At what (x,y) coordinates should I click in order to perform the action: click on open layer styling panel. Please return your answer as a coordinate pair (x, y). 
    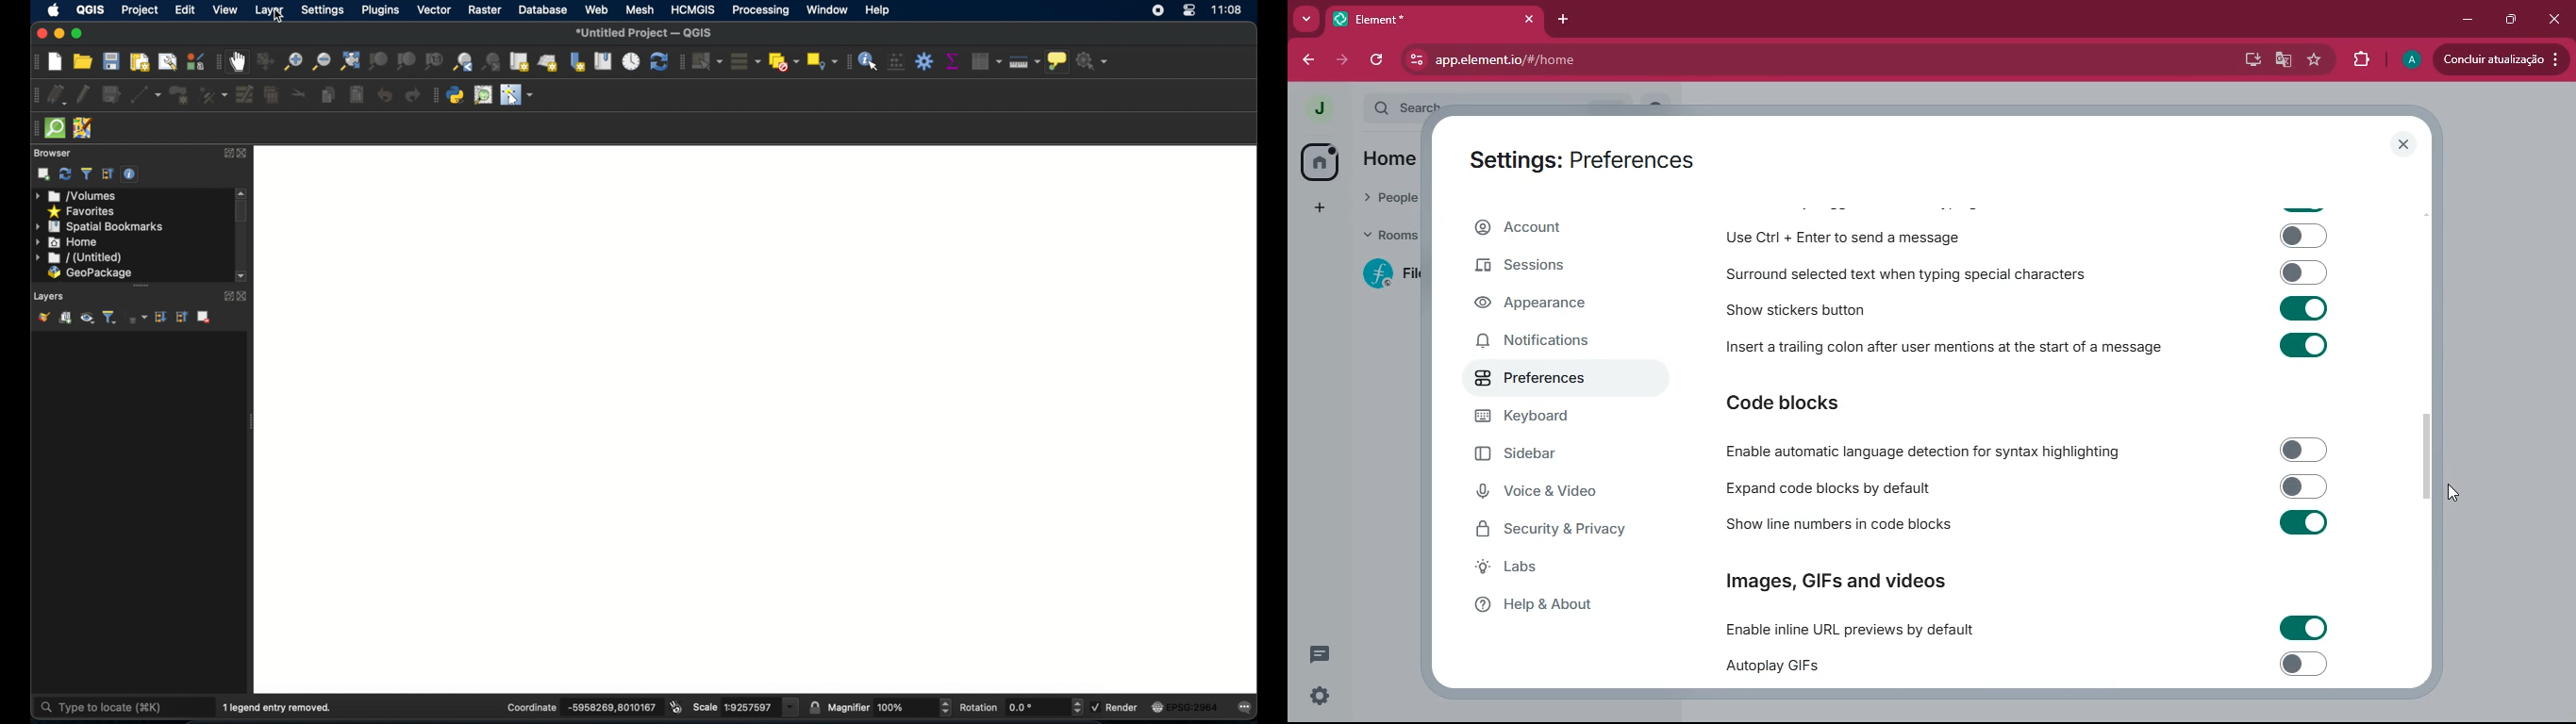
    Looking at the image, I should click on (44, 316).